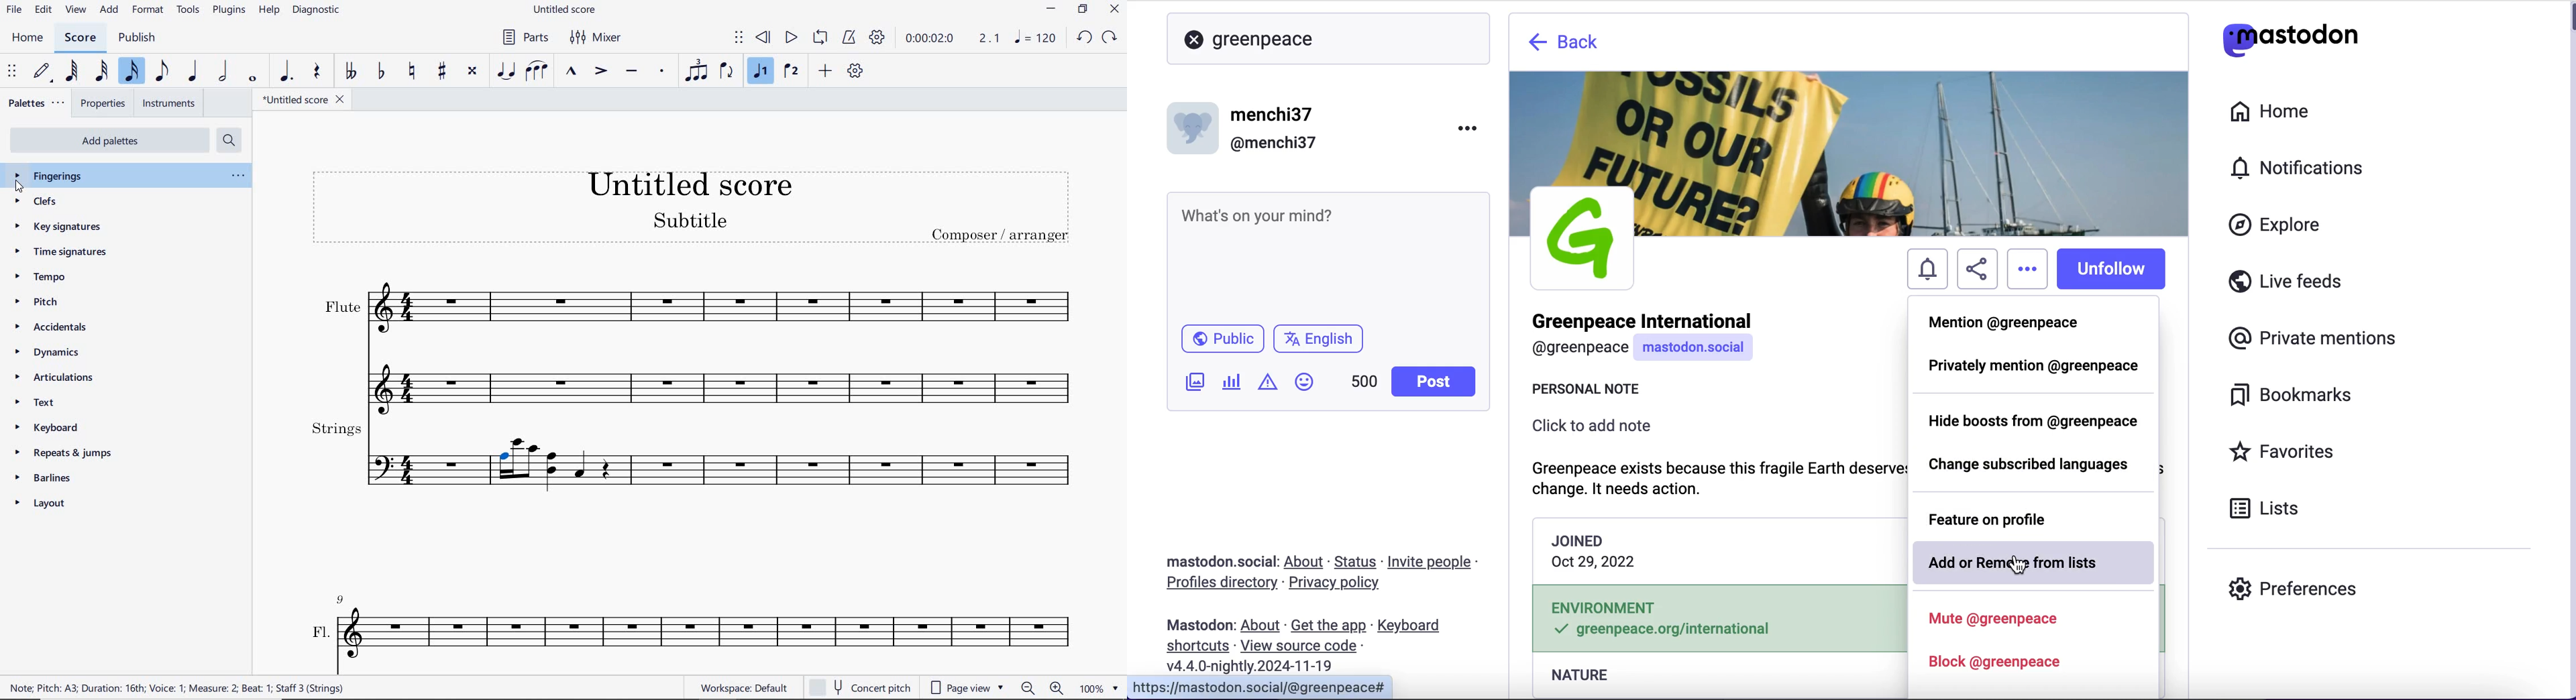 The width and height of the screenshot is (2576, 700). Describe the element at coordinates (43, 8) in the screenshot. I see `edit` at that location.